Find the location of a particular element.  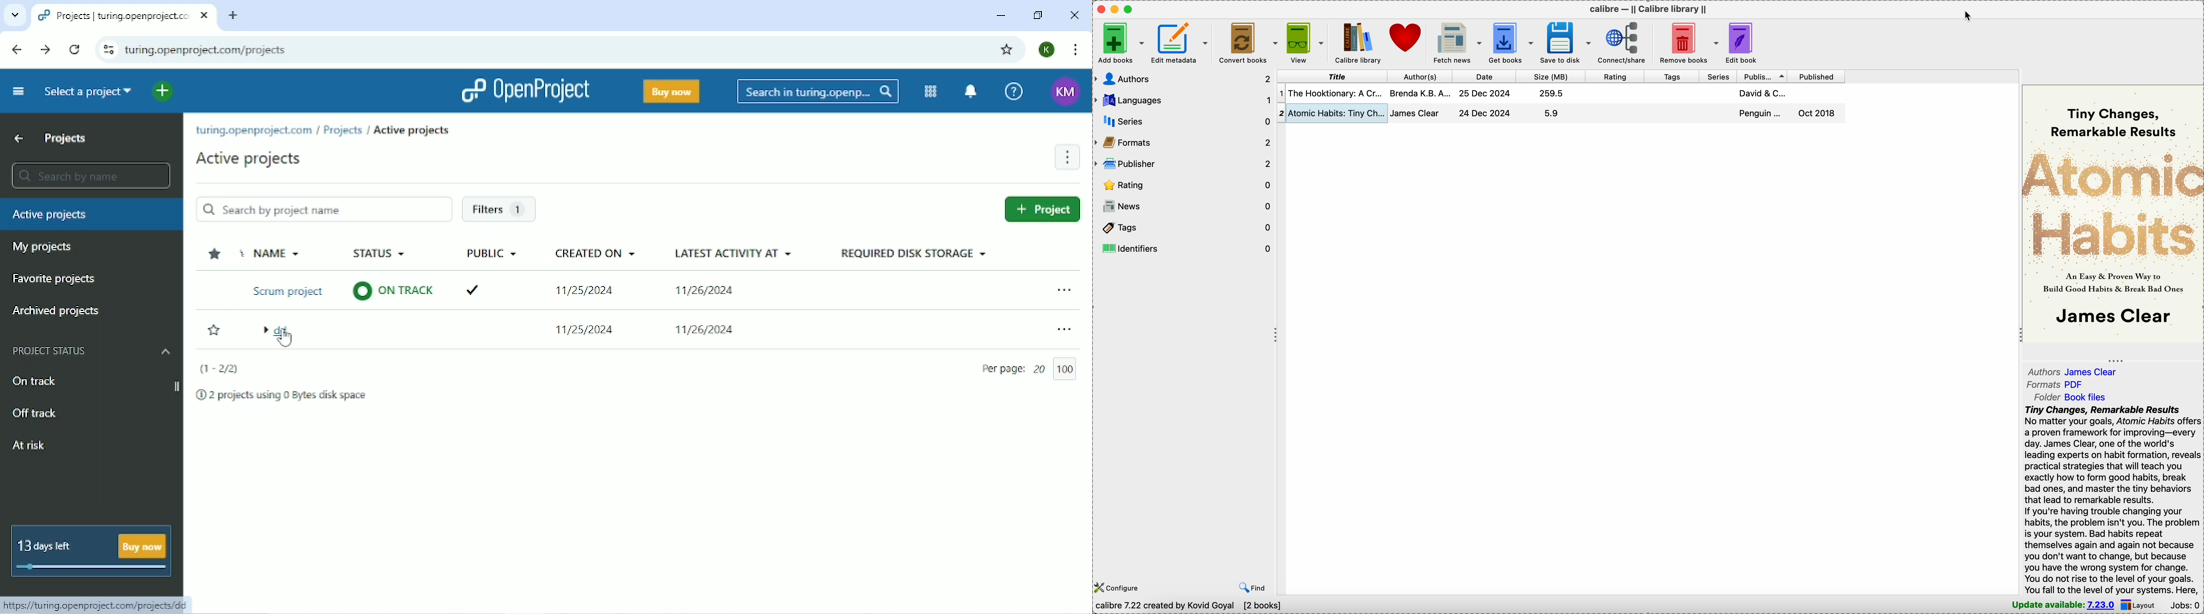

tags is located at coordinates (1184, 227).